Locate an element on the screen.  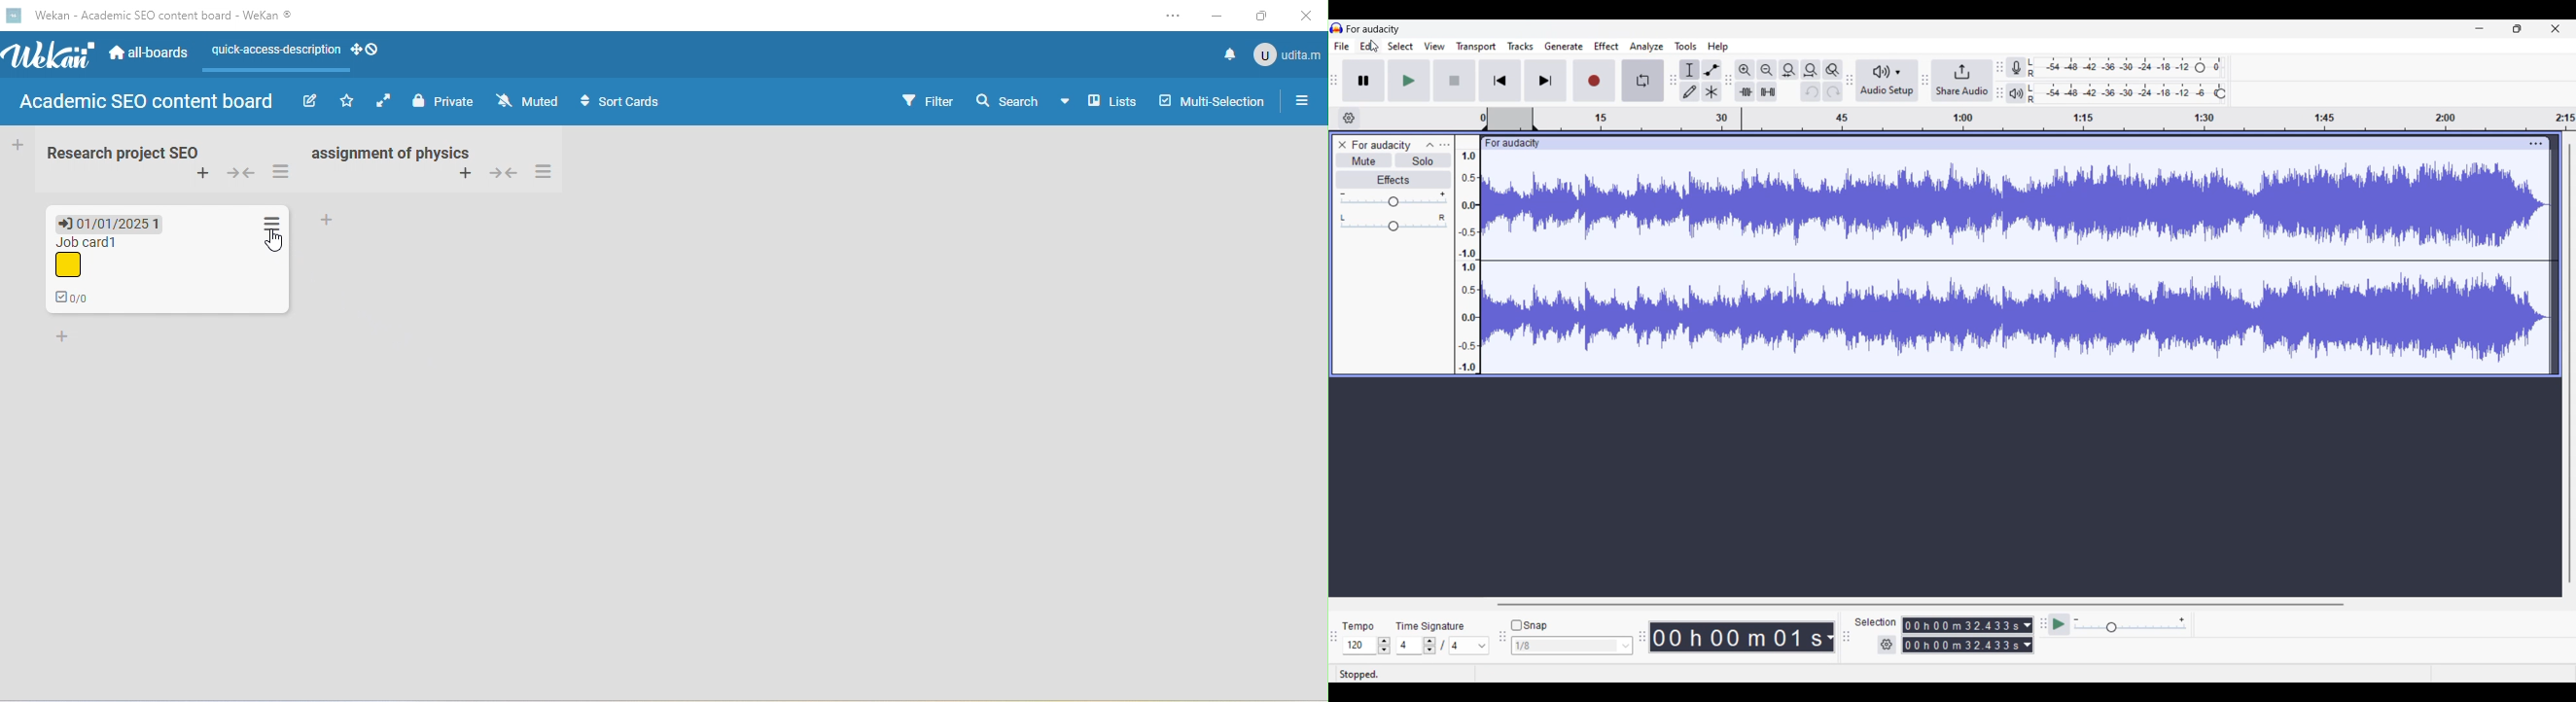
Increase/Decrease Tempo is located at coordinates (1384, 645).